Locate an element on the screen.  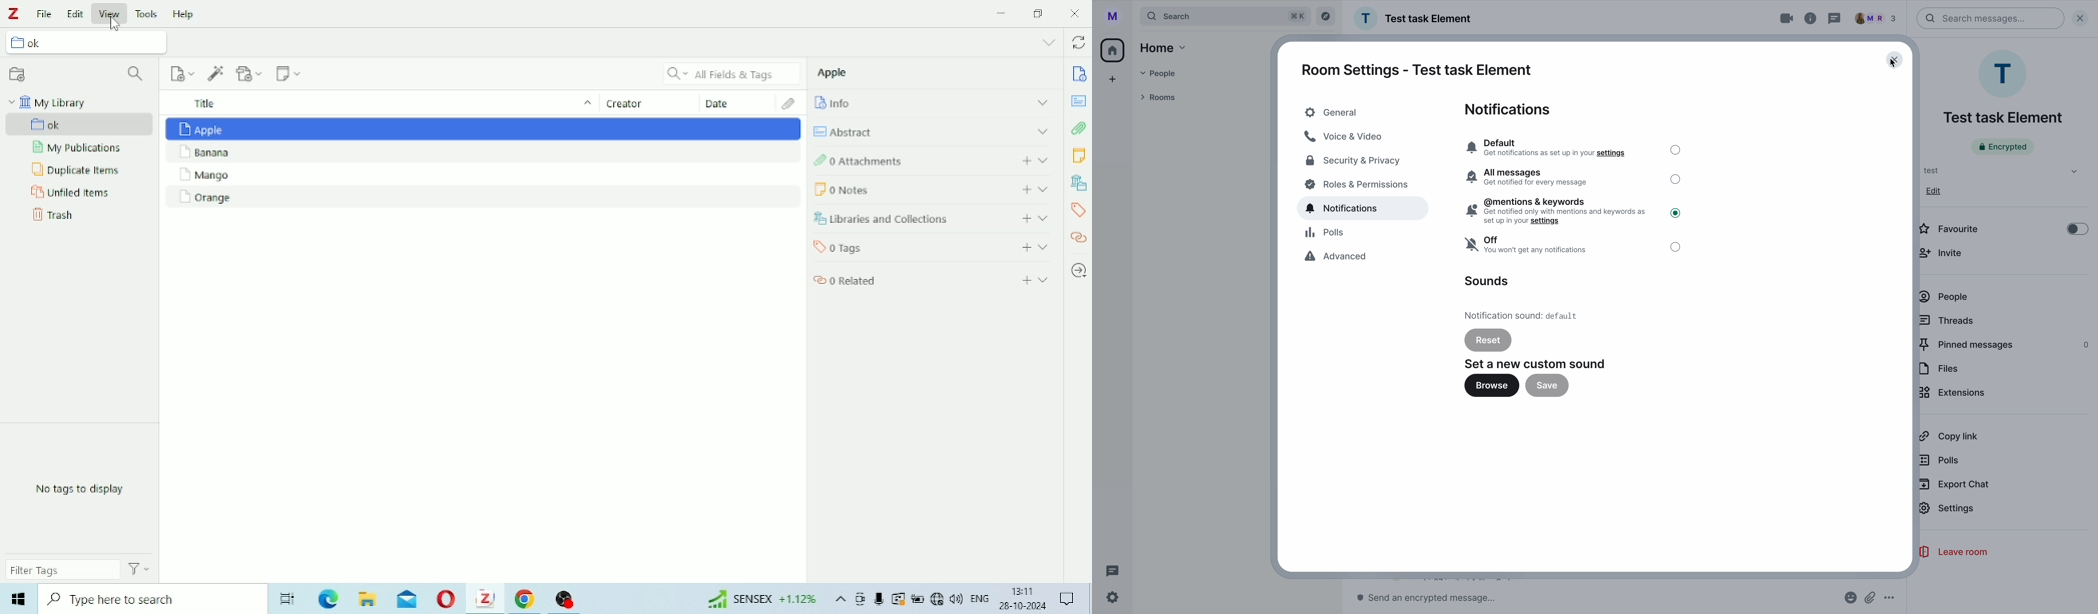
leave room is located at coordinates (1952, 552).